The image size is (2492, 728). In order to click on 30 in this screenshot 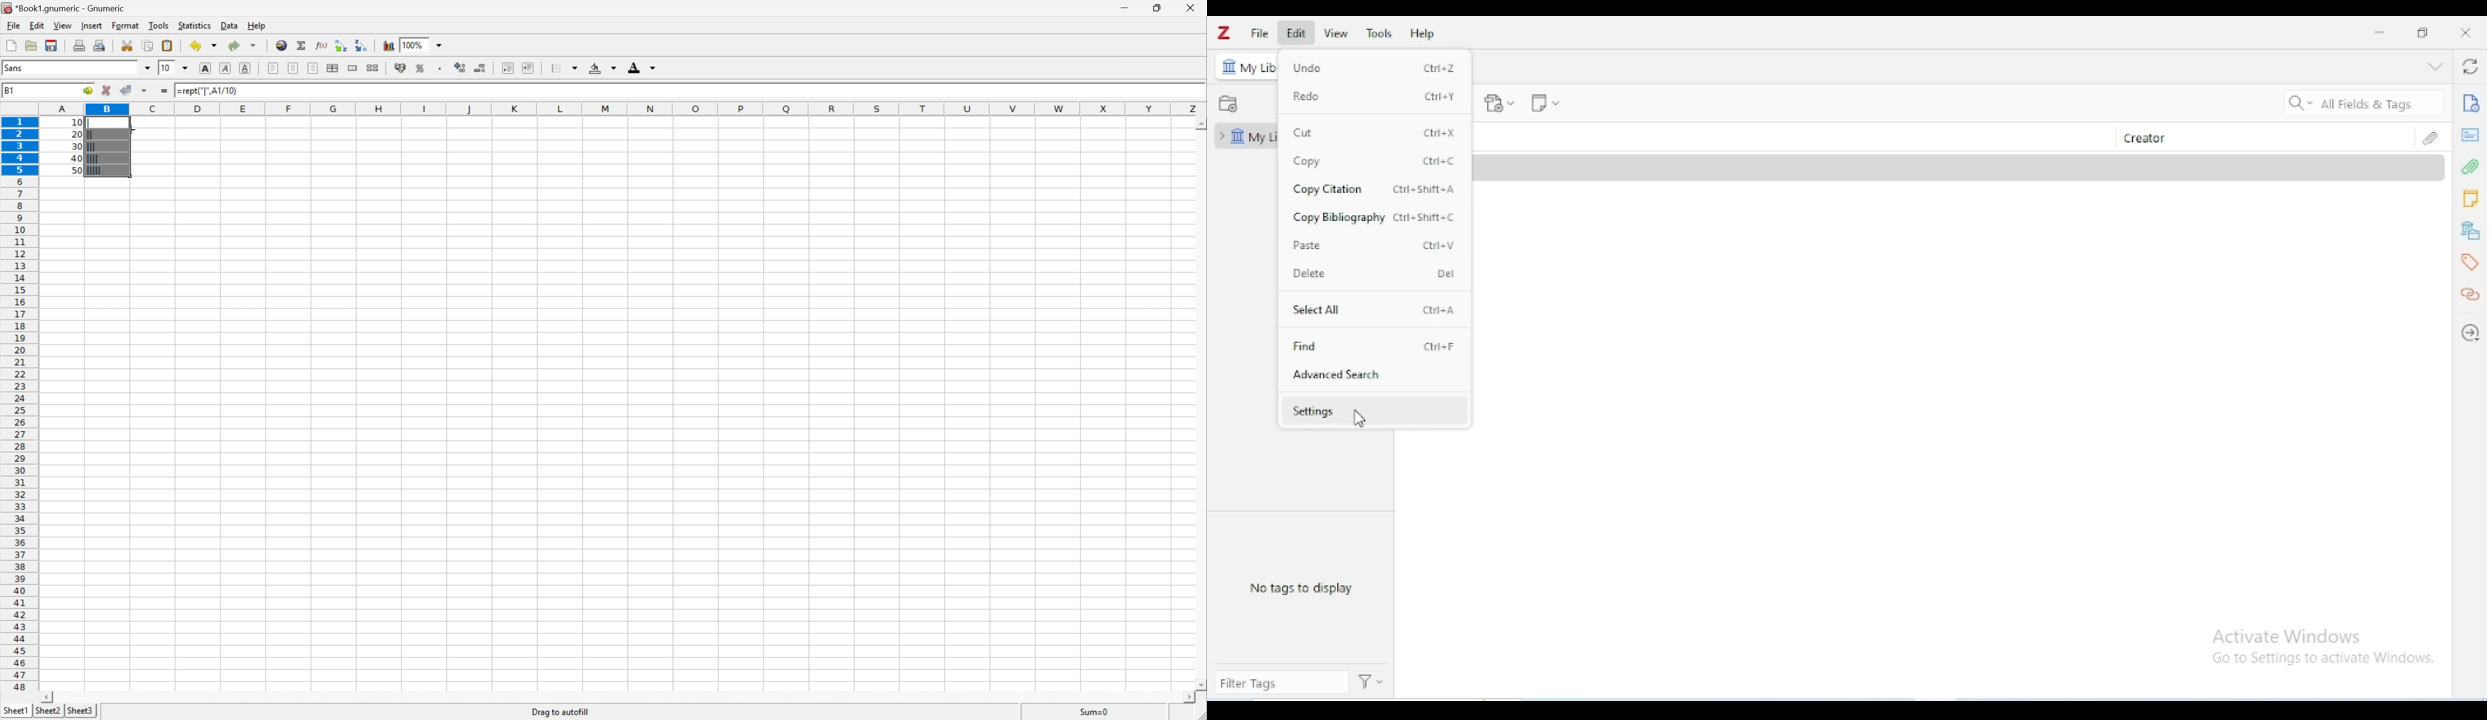, I will do `click(78, 146)`.